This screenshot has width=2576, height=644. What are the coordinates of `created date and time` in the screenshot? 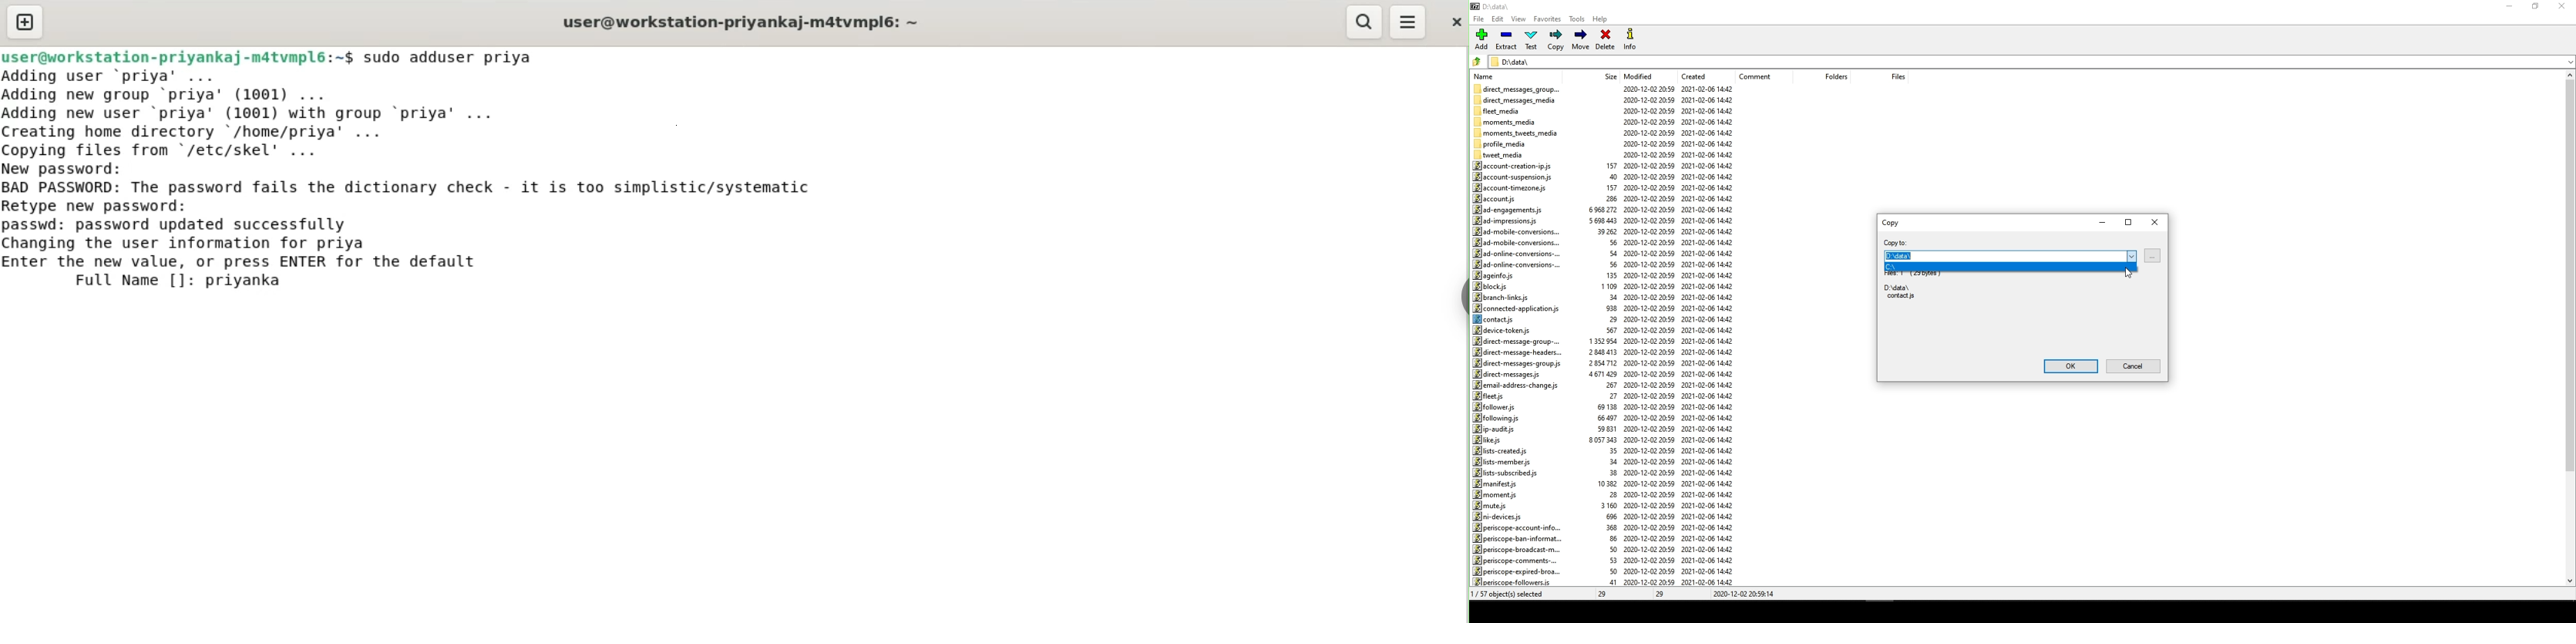 It's located at (1710, 336).